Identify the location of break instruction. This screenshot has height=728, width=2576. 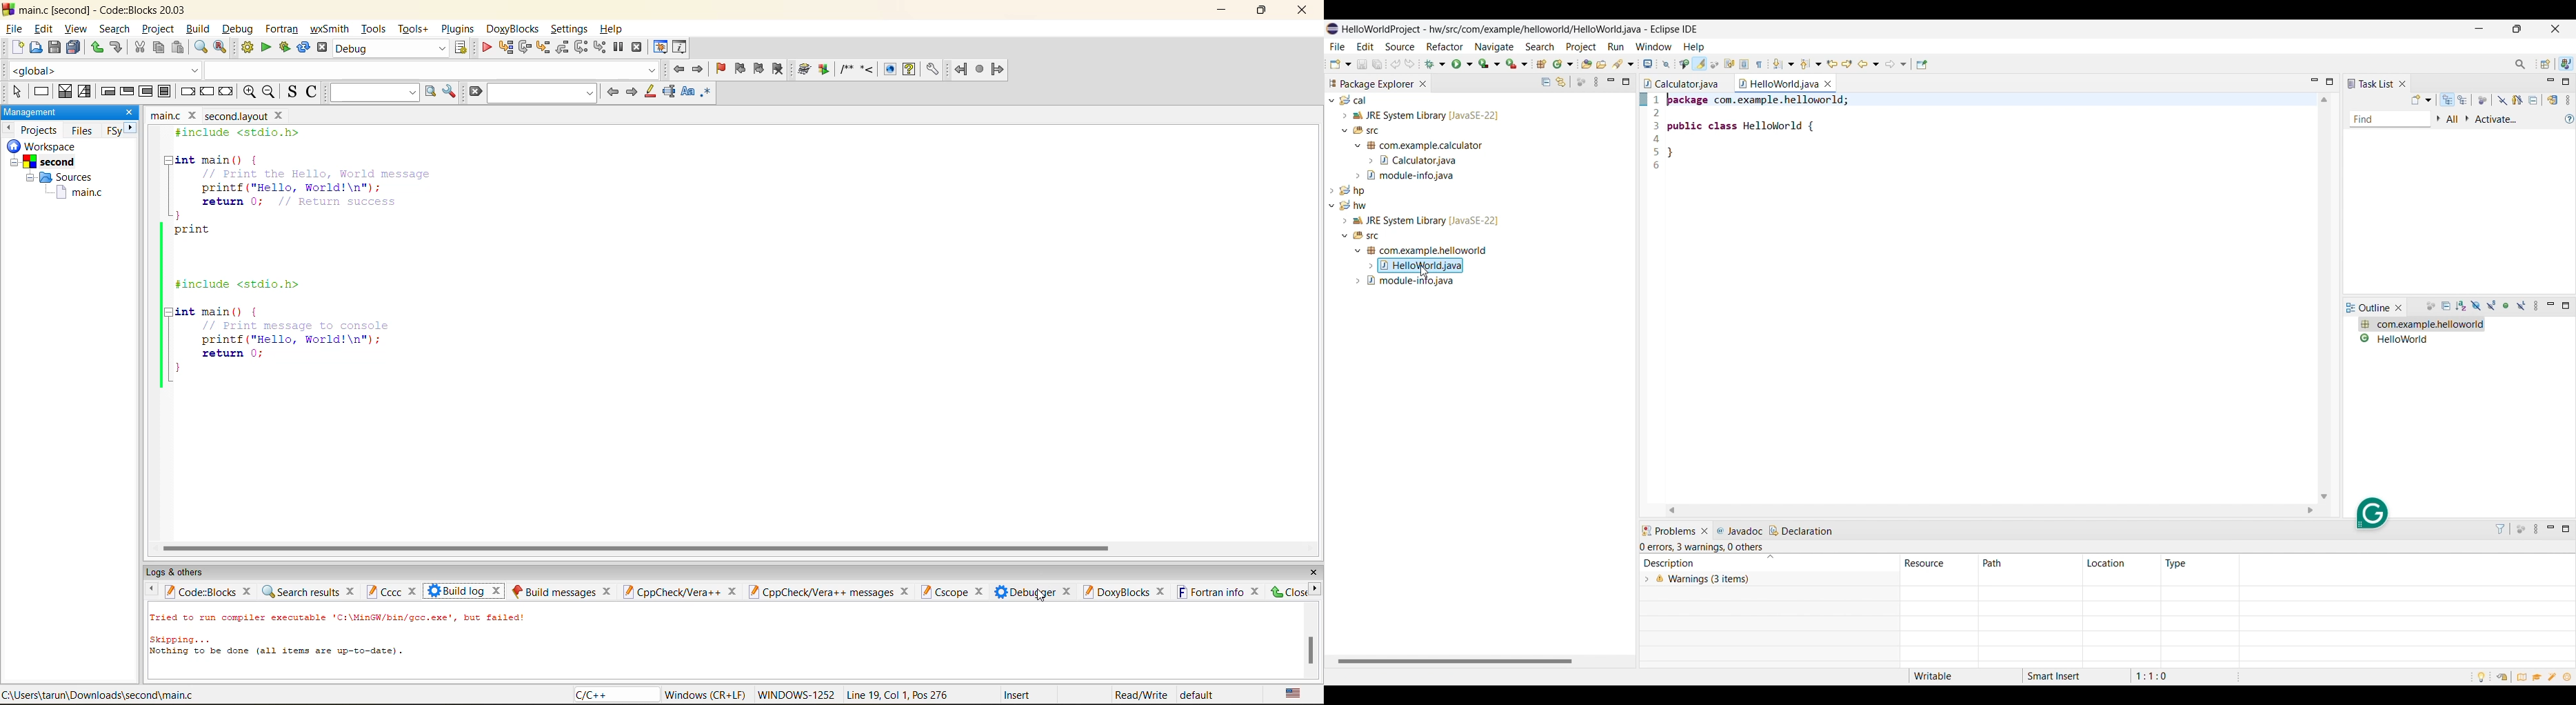
(184, 92).